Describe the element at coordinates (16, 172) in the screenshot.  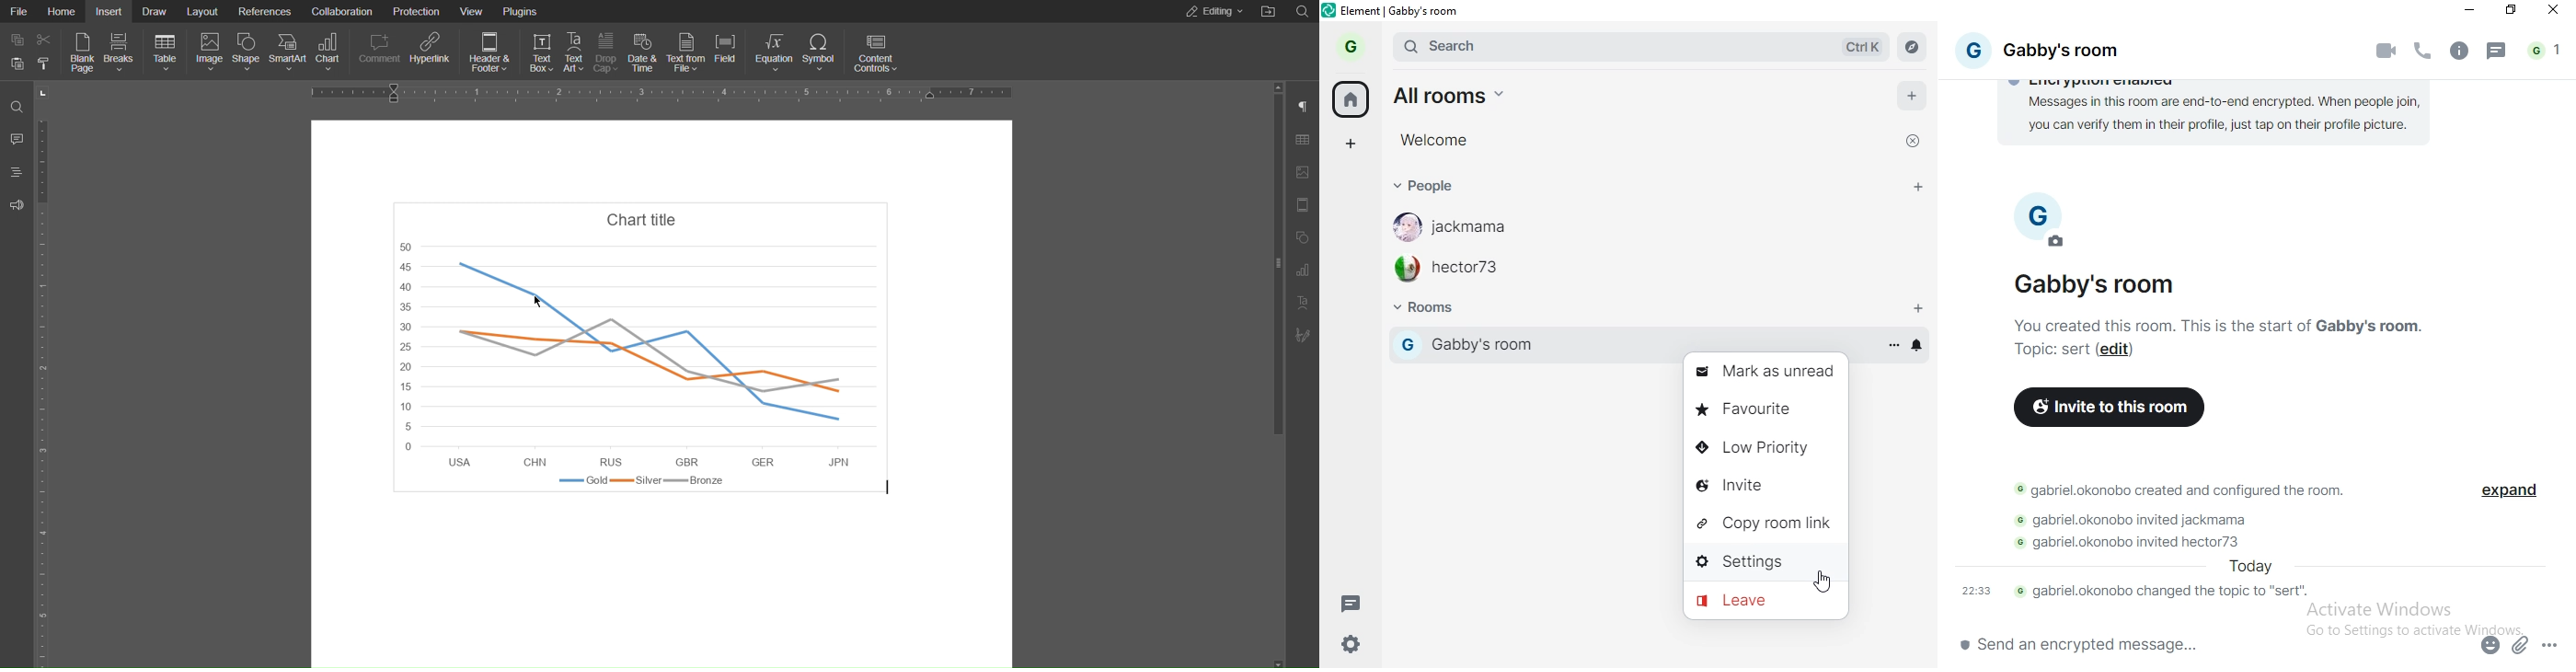
I see `Headings` at that location.